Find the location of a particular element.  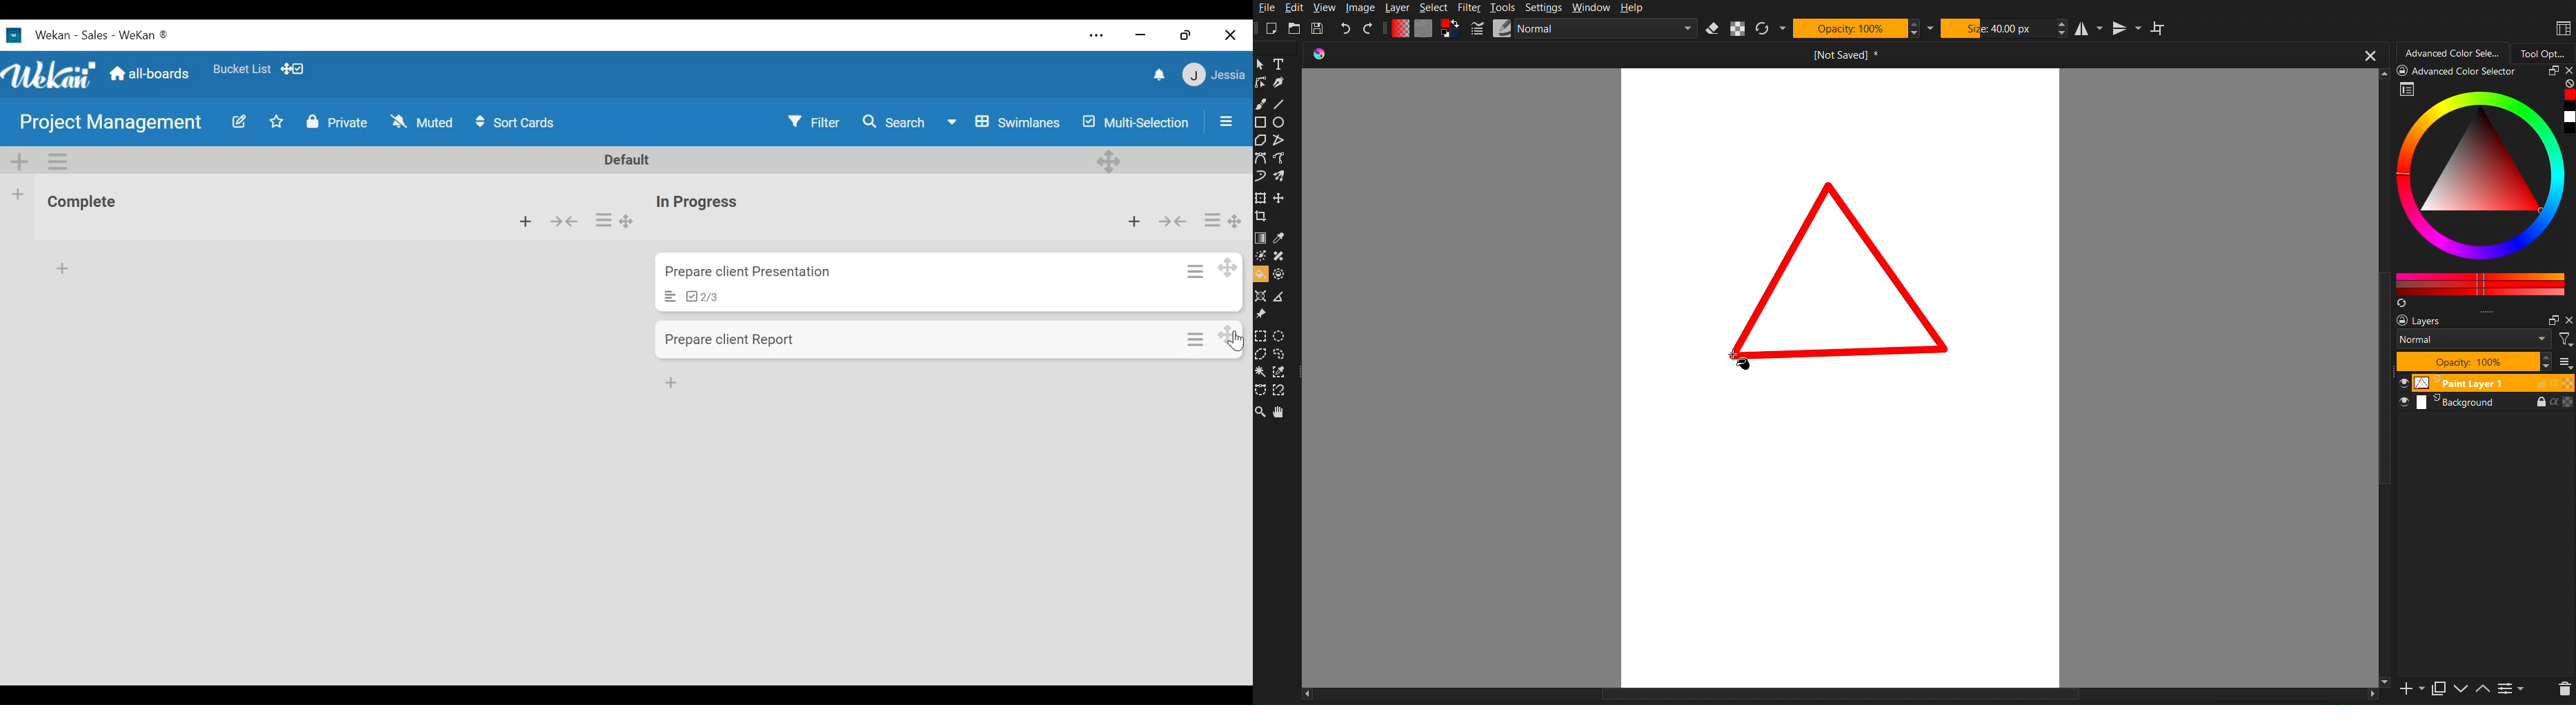

similar color selection tool is located at coordinates (1283, 372).